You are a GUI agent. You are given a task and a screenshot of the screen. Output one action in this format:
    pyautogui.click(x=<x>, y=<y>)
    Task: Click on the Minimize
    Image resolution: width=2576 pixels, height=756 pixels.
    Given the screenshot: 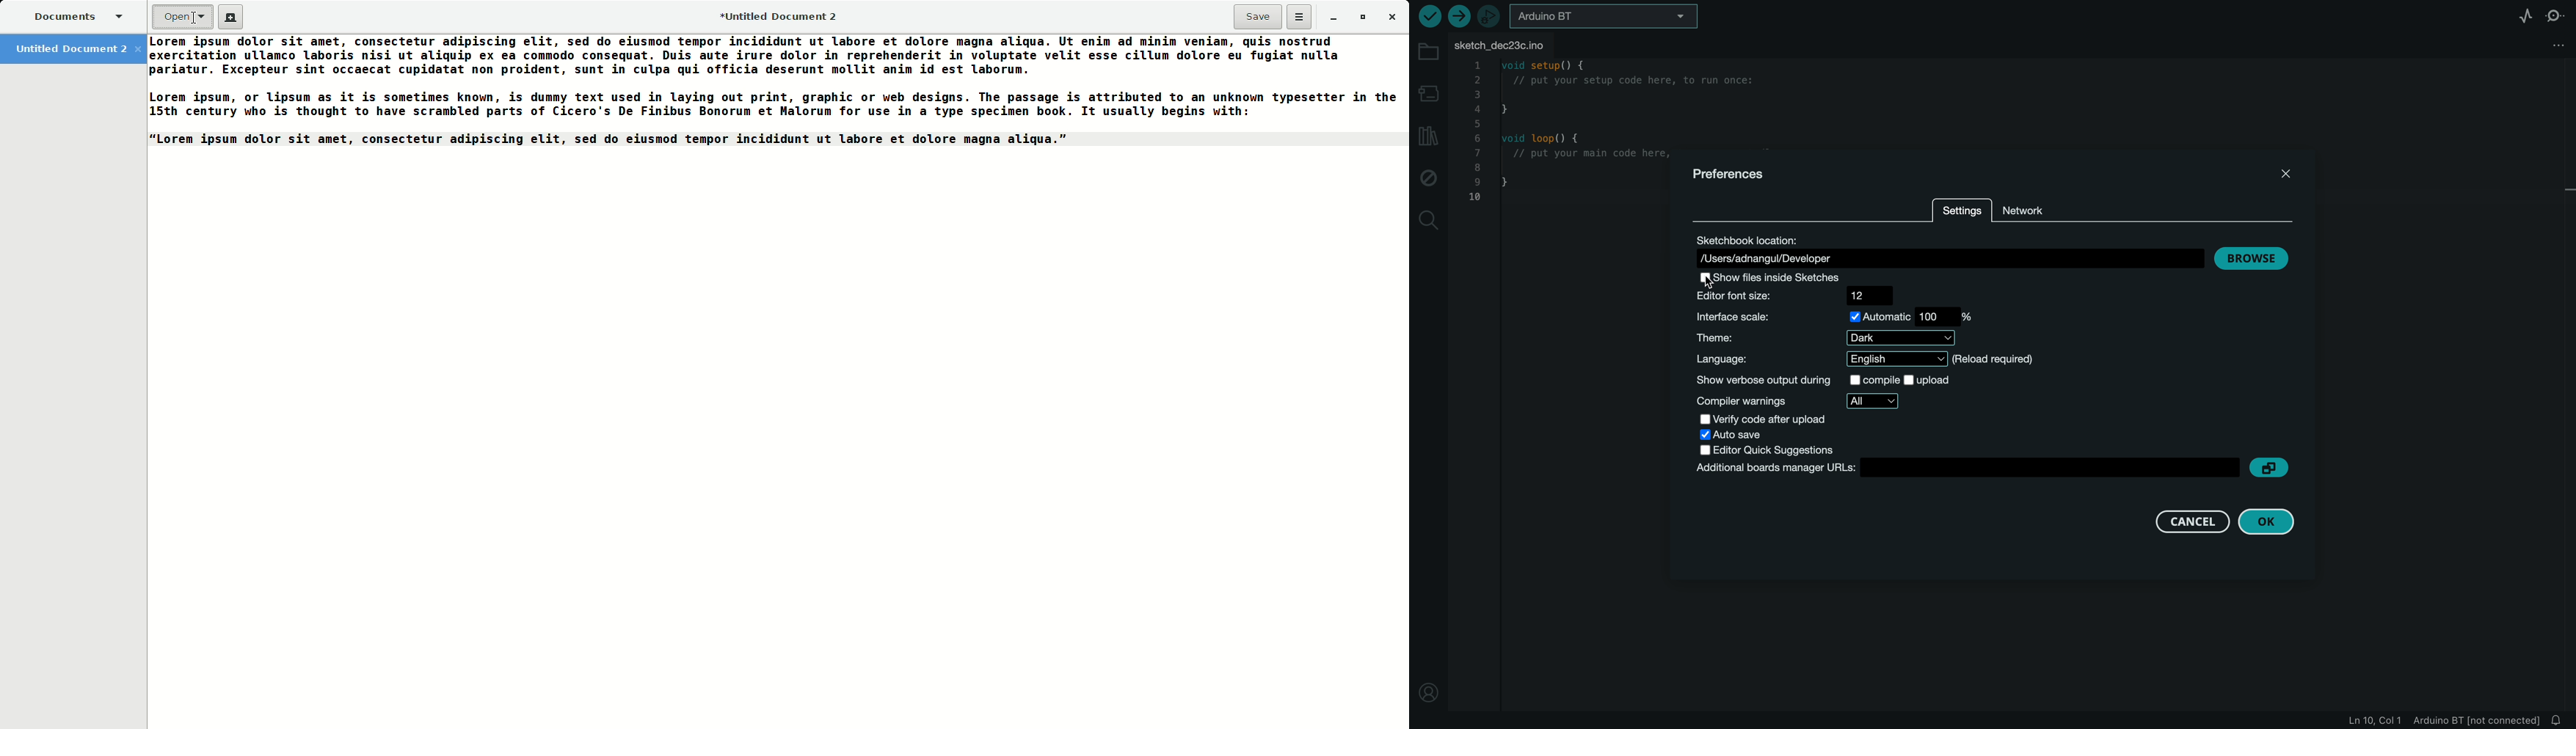 What is the action you would take?
    pyautogui.click(x=1333, y=18)
    